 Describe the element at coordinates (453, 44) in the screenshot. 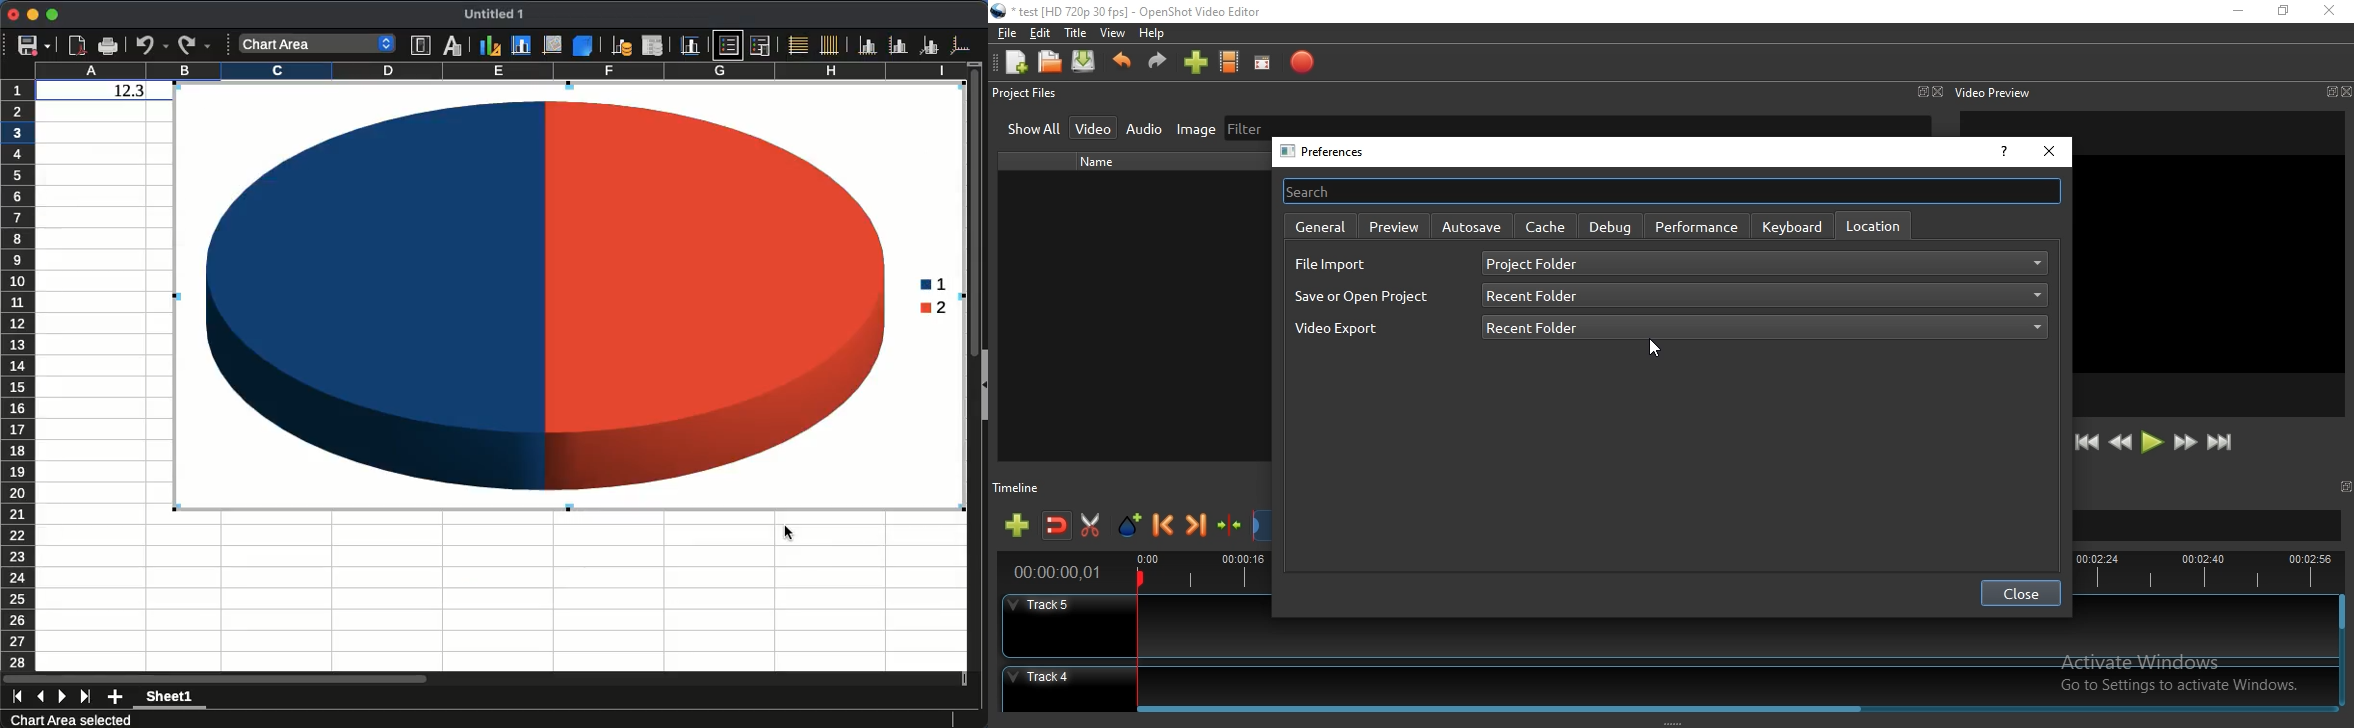

I see `Character` at that location.